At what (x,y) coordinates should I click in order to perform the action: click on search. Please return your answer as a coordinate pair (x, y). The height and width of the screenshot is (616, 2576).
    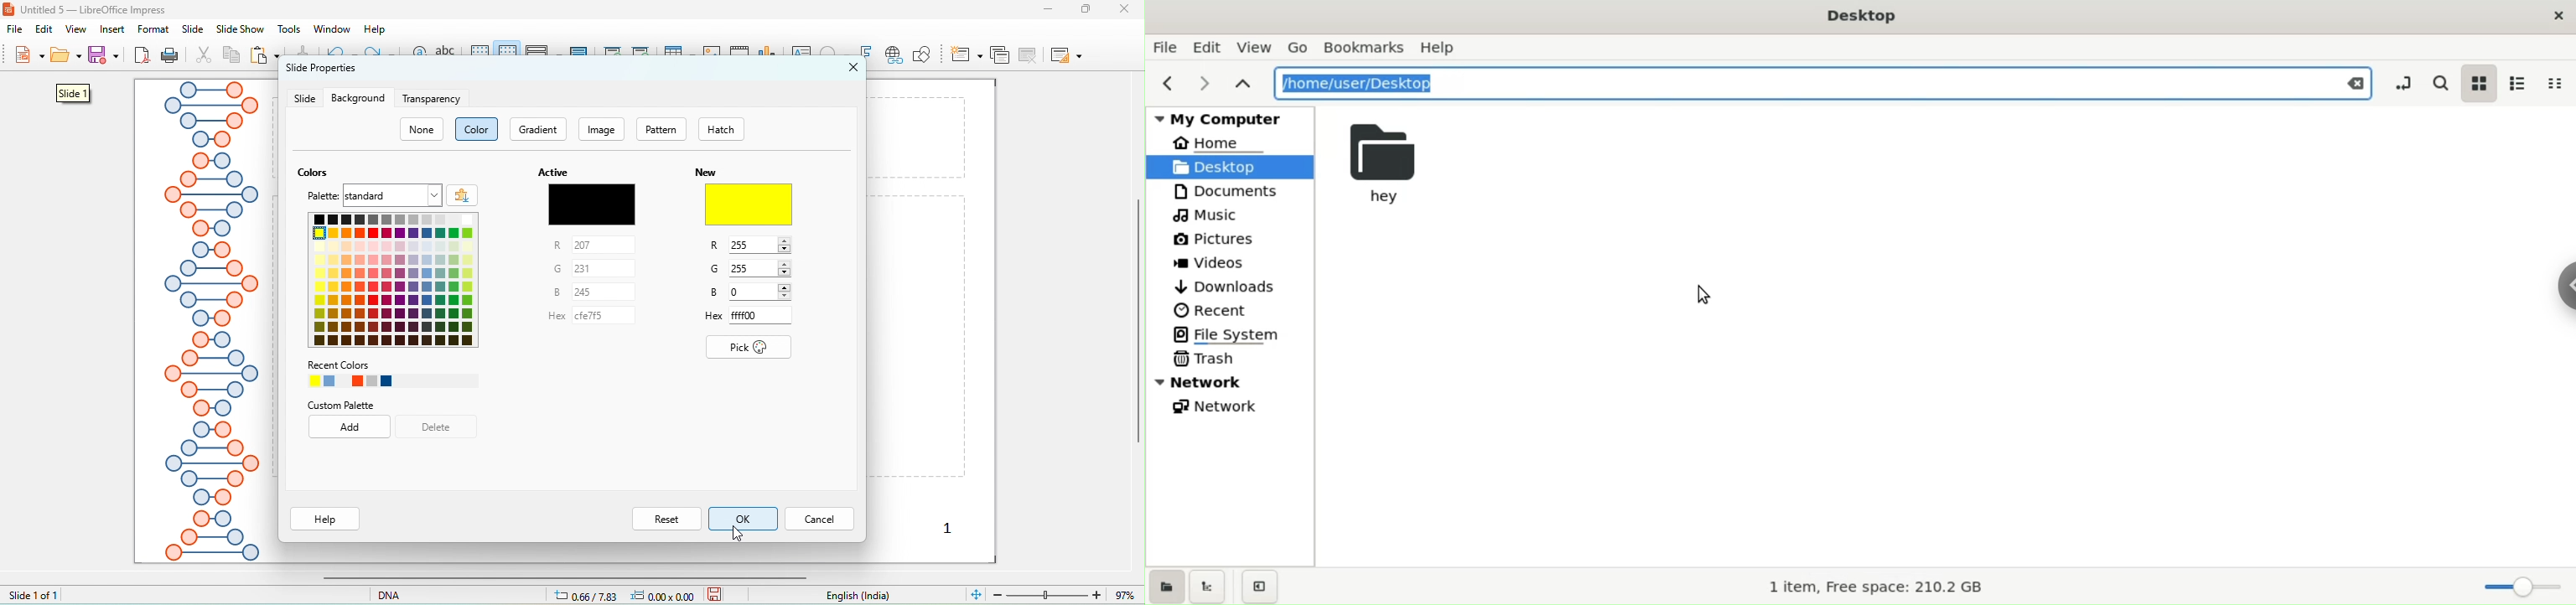
    Looking at the image, I should click on (2438, 82).